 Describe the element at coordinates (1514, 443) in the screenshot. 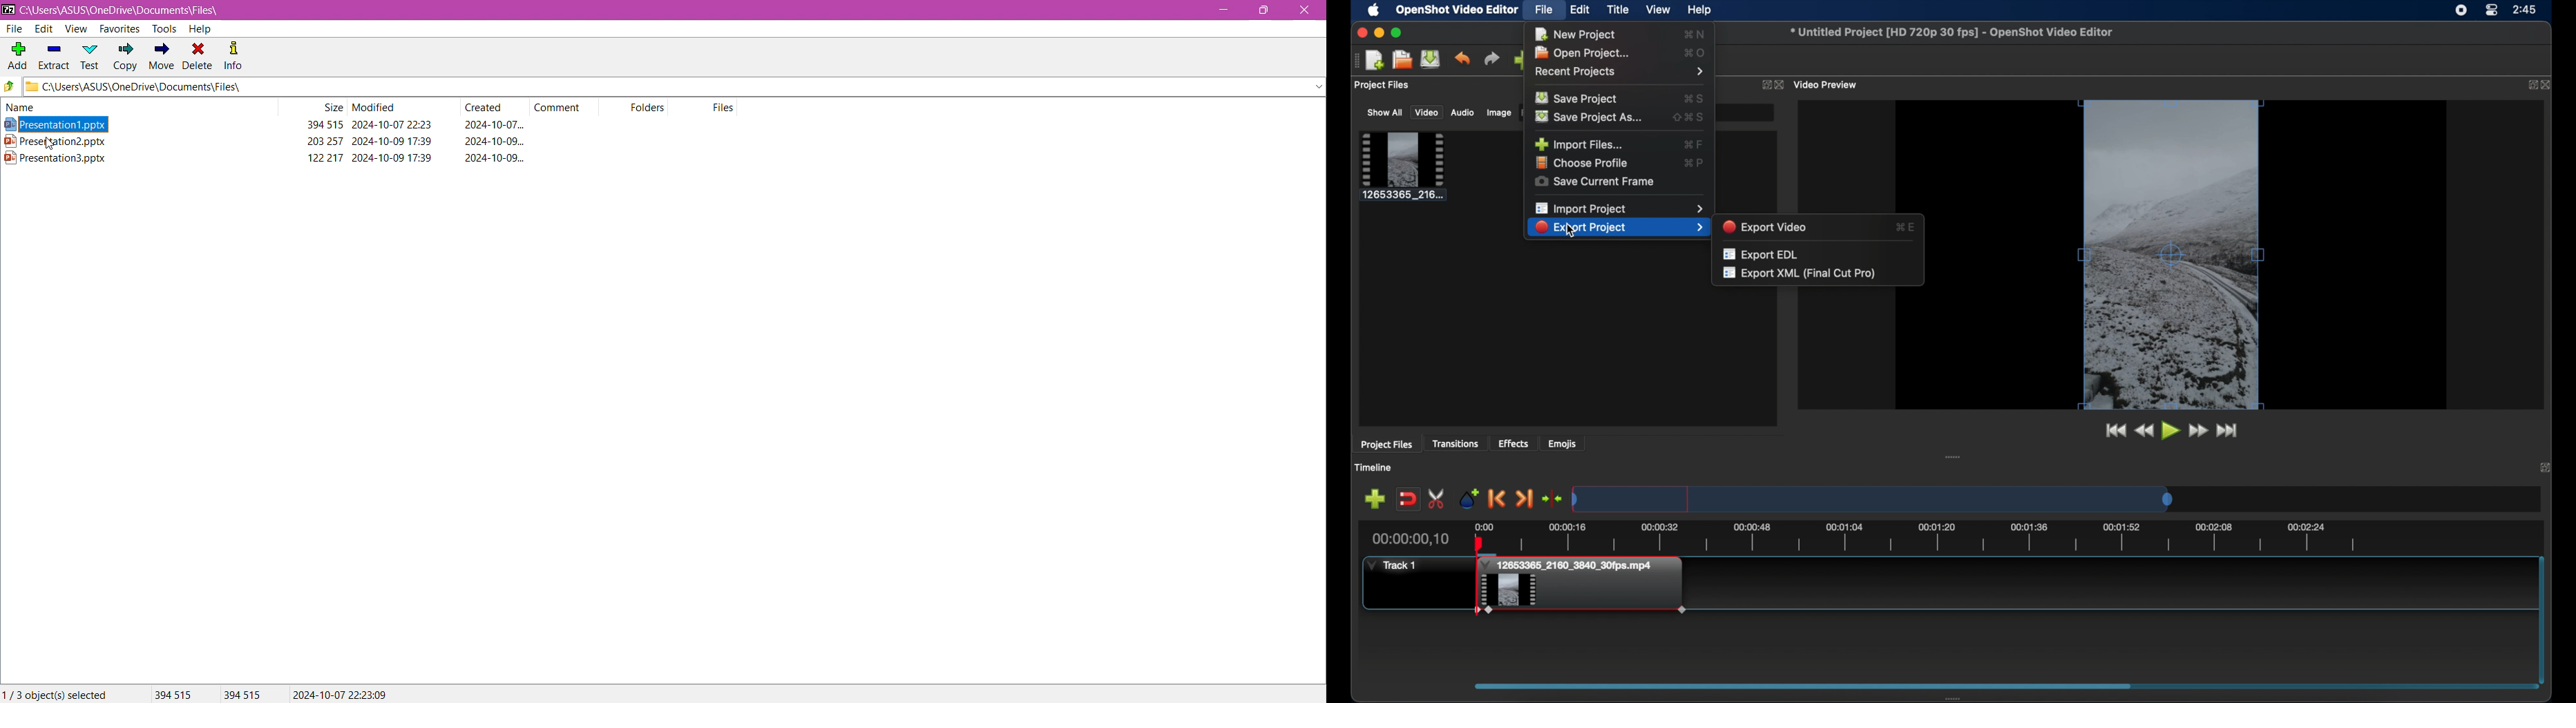

I see `effects` at that location.